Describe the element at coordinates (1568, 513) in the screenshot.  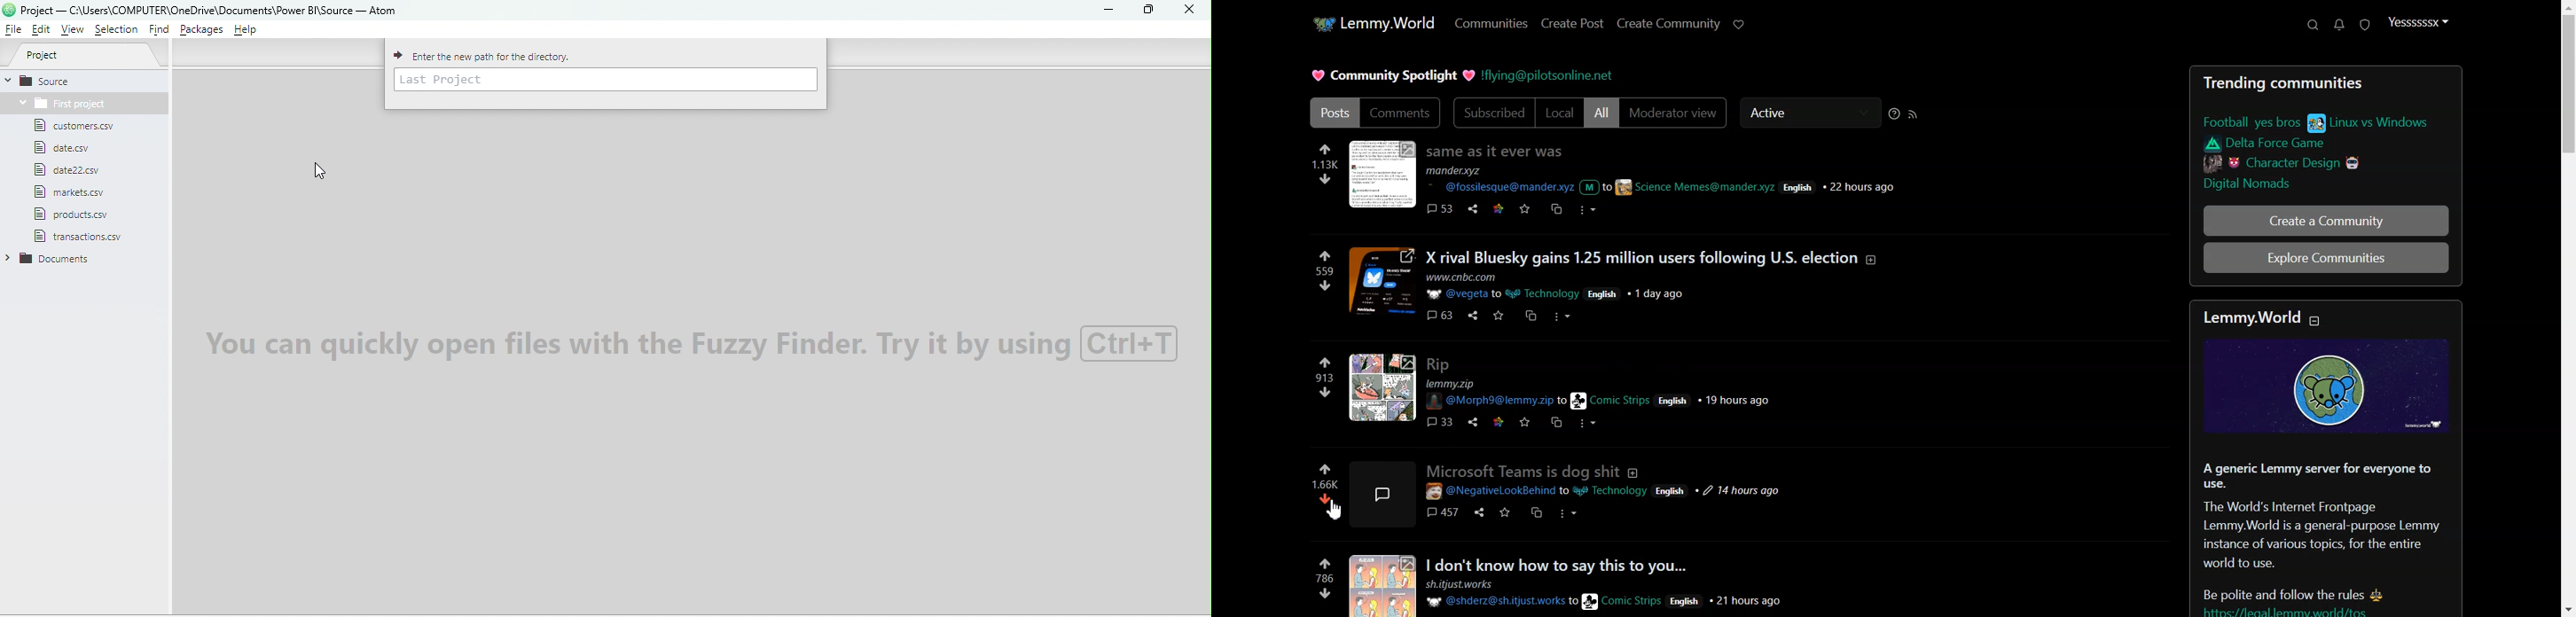
I see `More` at that location.